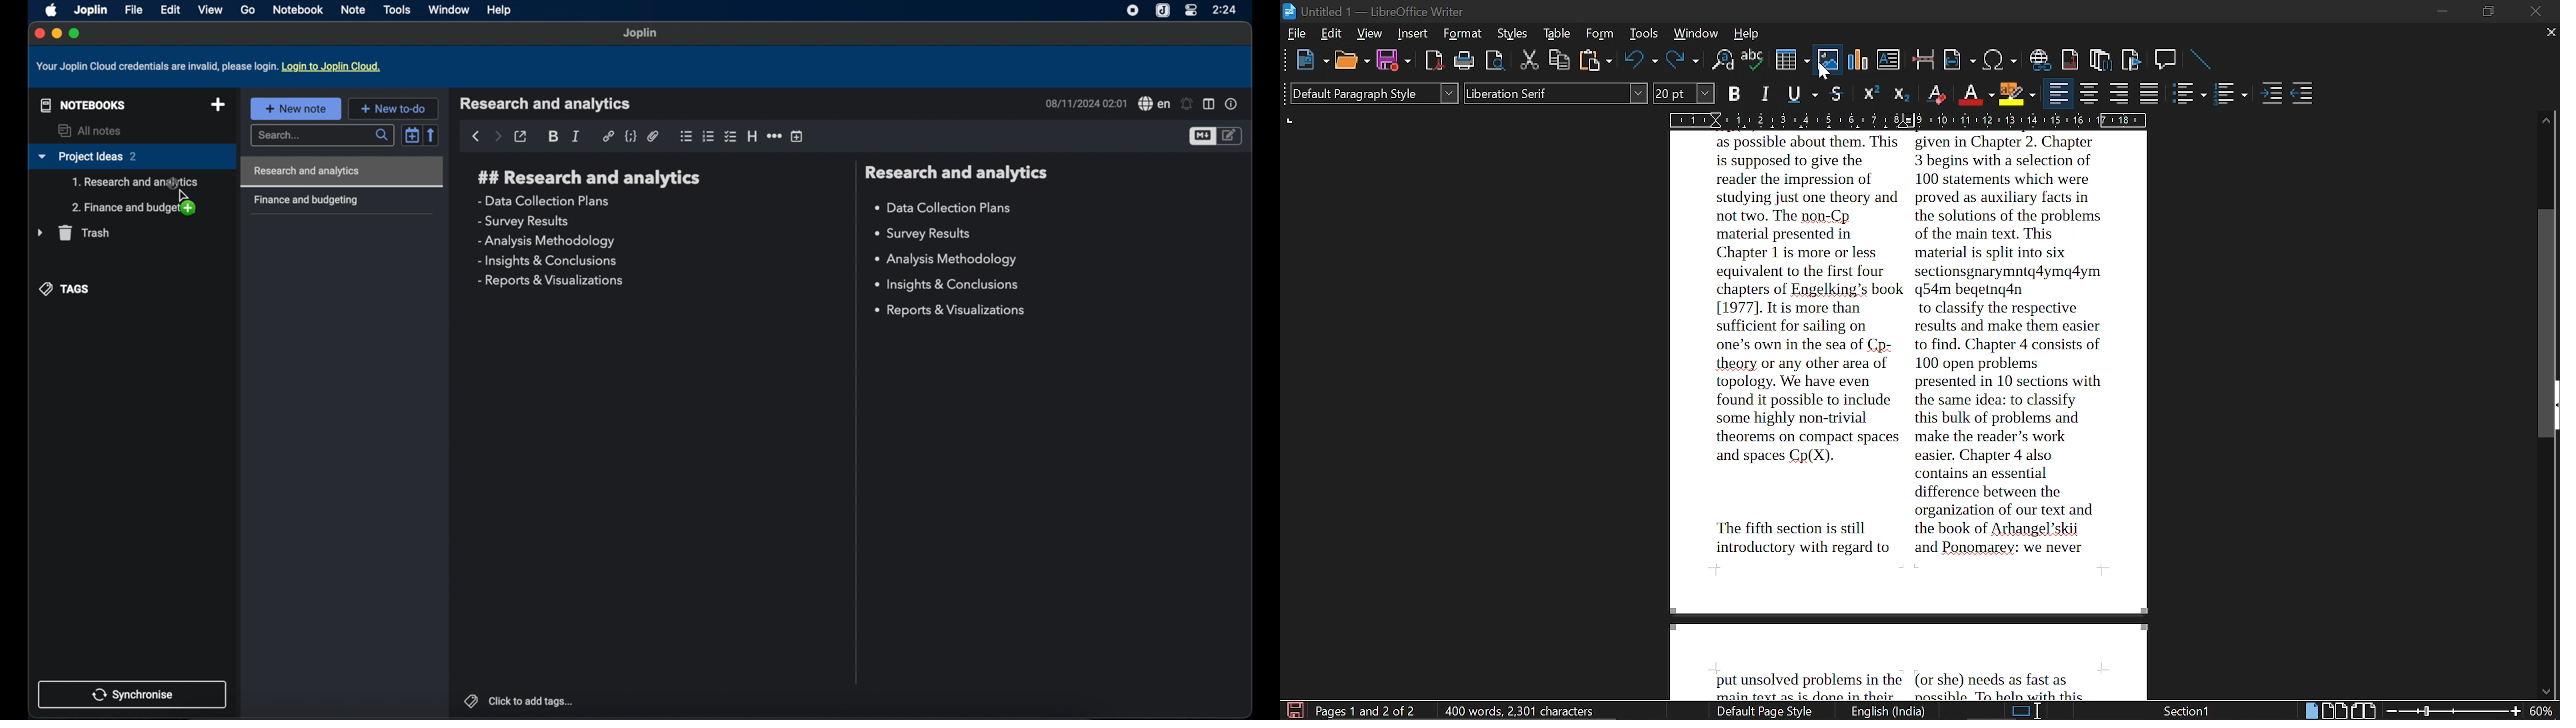 This screenshot has width=2576, height=728. Describe the element at coordinates (91, 131) in the screenshot. I see `all notes` at that location.